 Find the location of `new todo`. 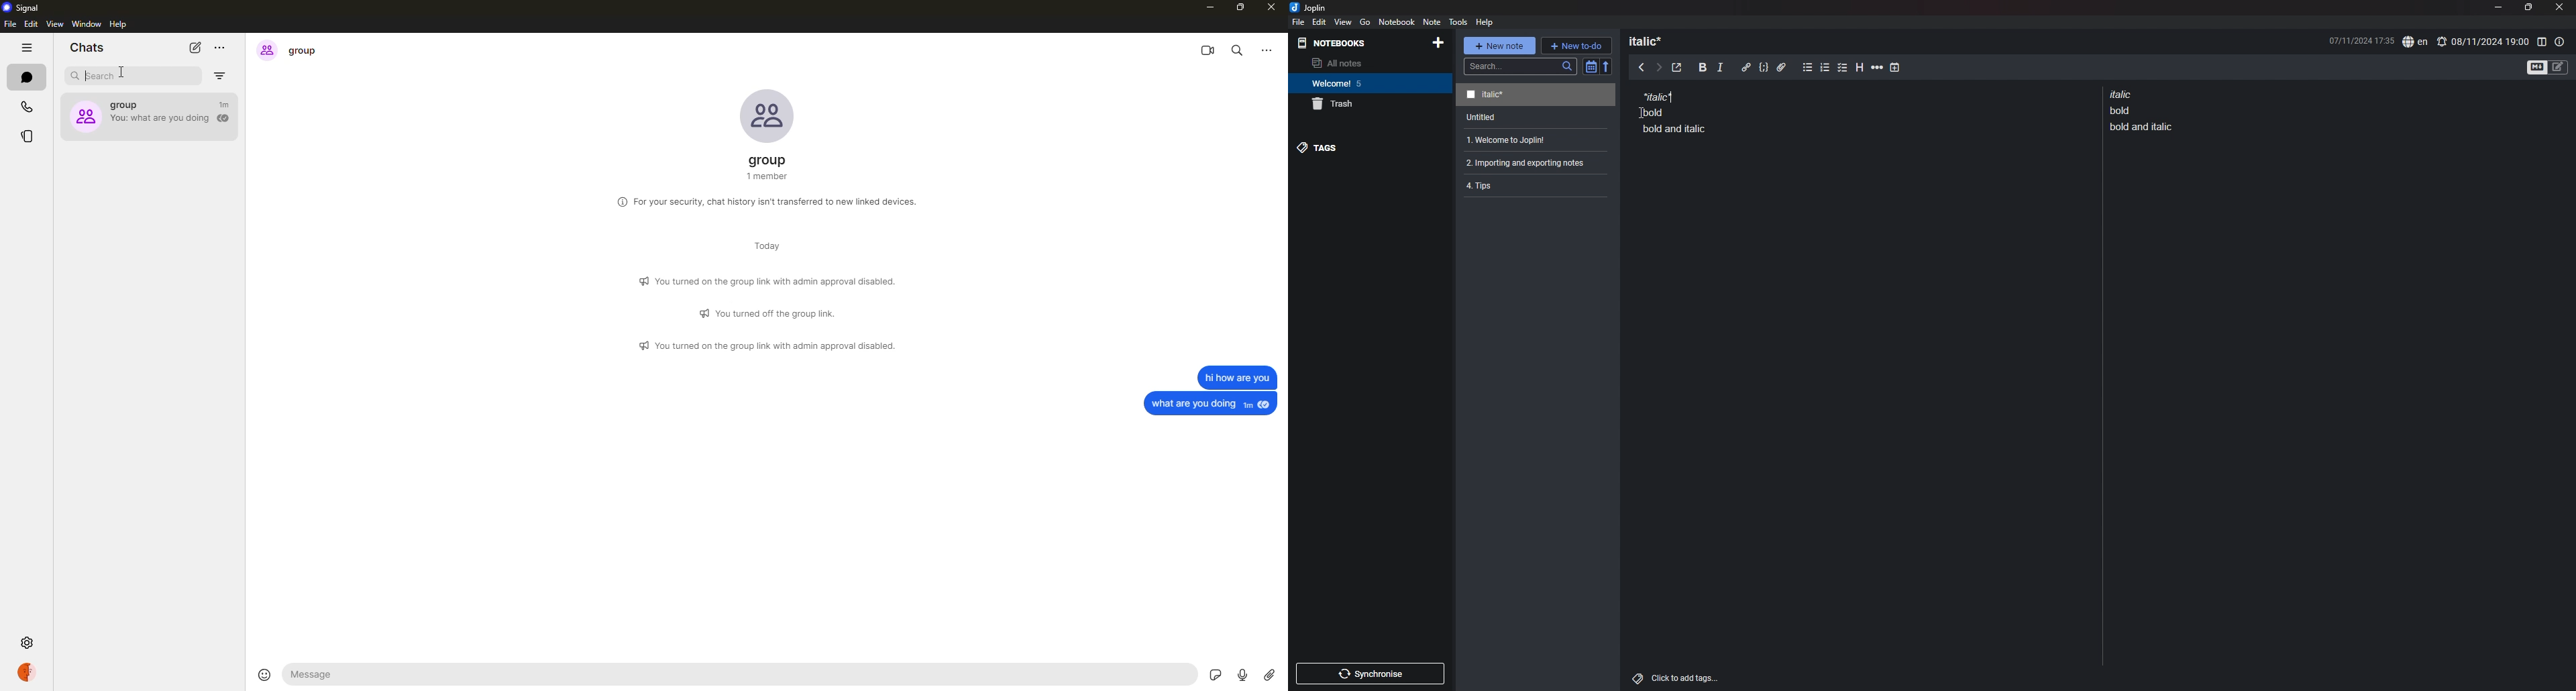

new todo is located at coordinates (1576, 45).